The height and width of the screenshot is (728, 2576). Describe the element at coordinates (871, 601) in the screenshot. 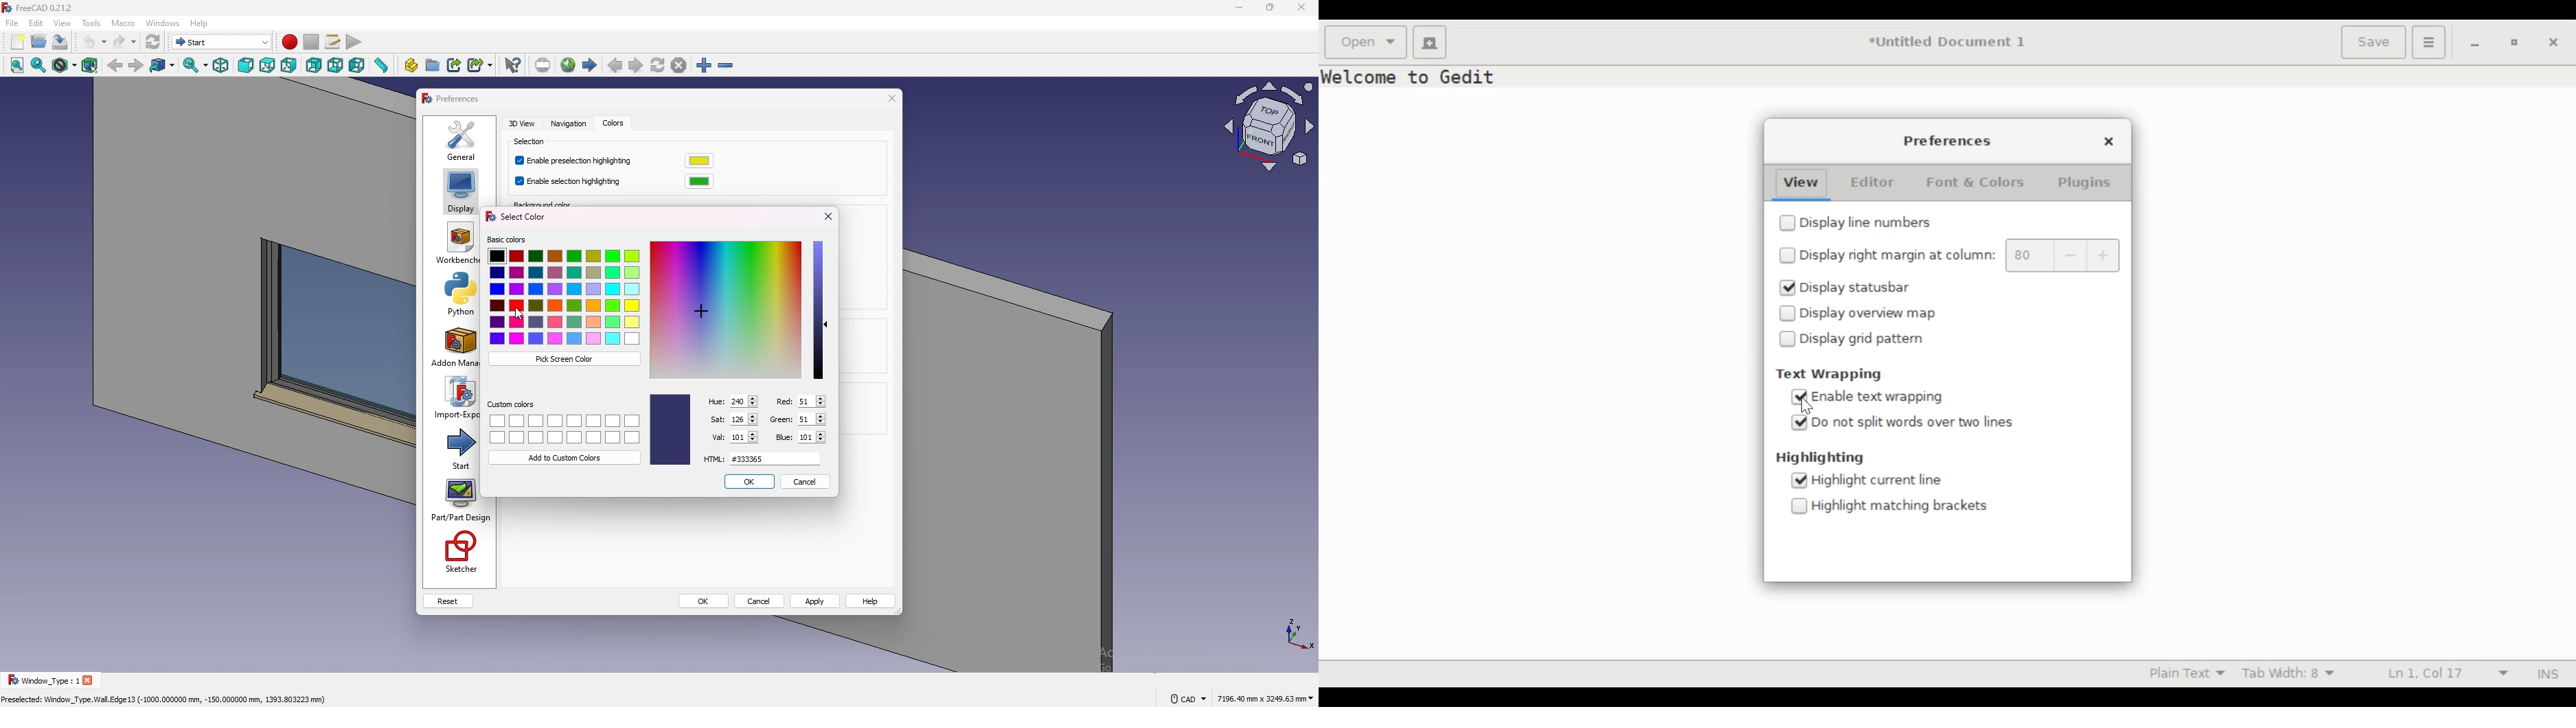

I see `help` at that location.